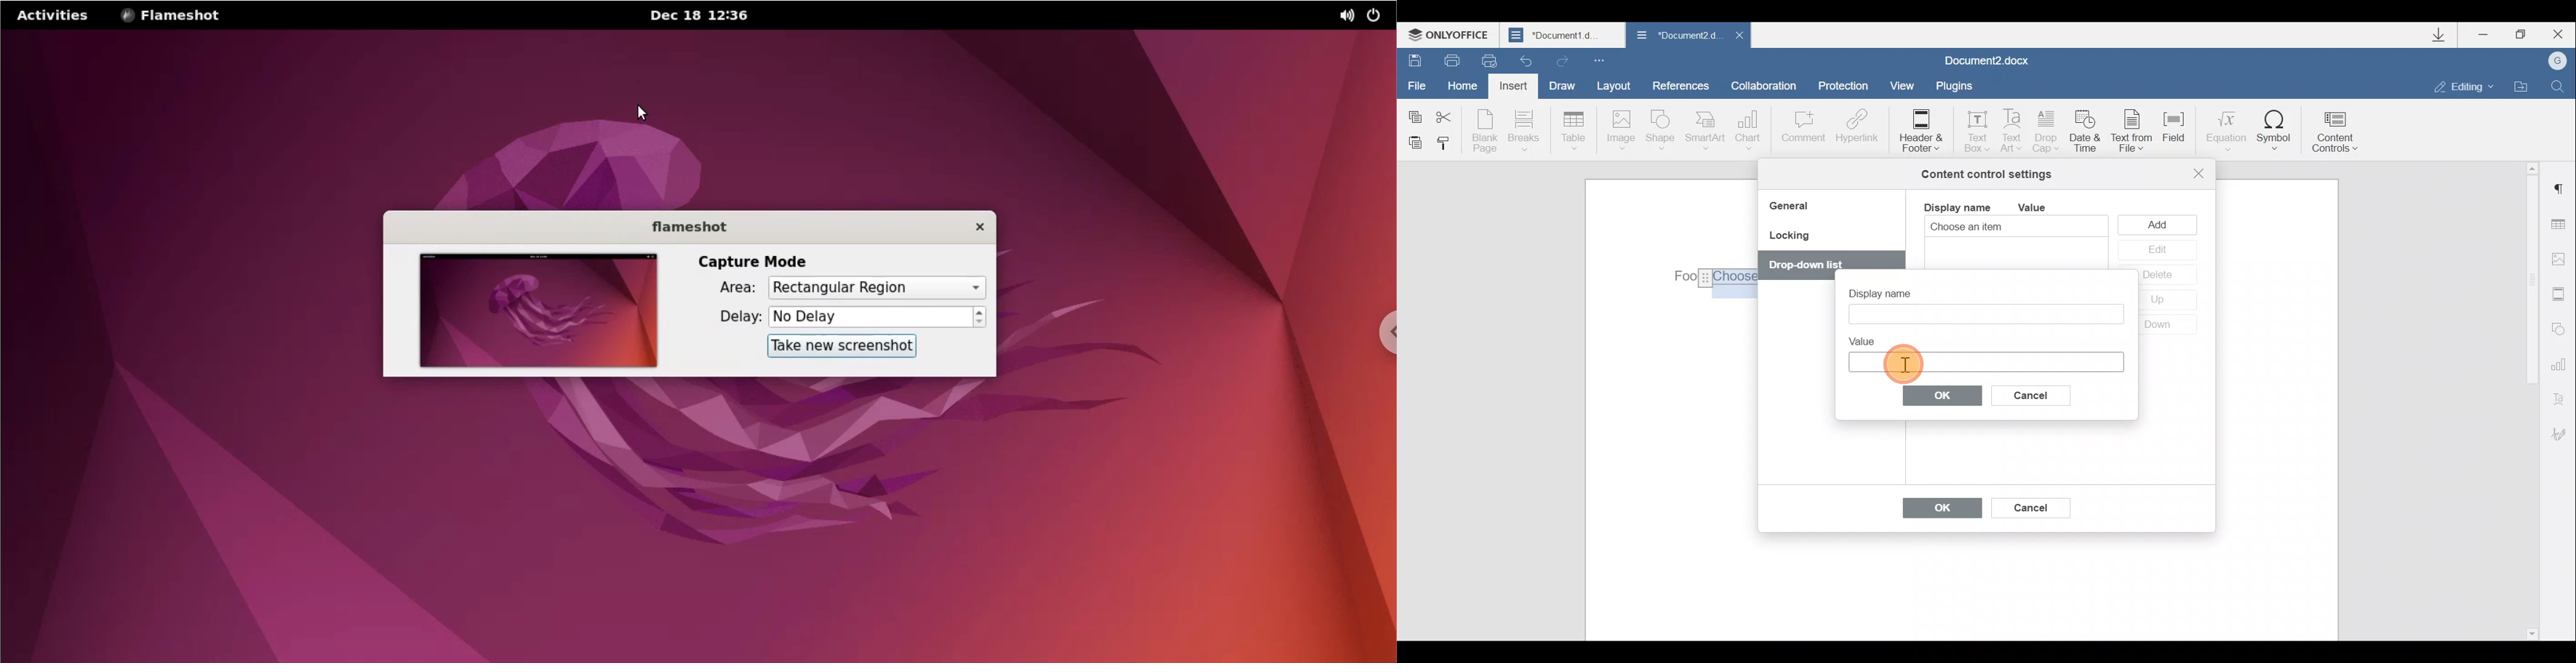  I want to click on Chart, so click(1751, 130).